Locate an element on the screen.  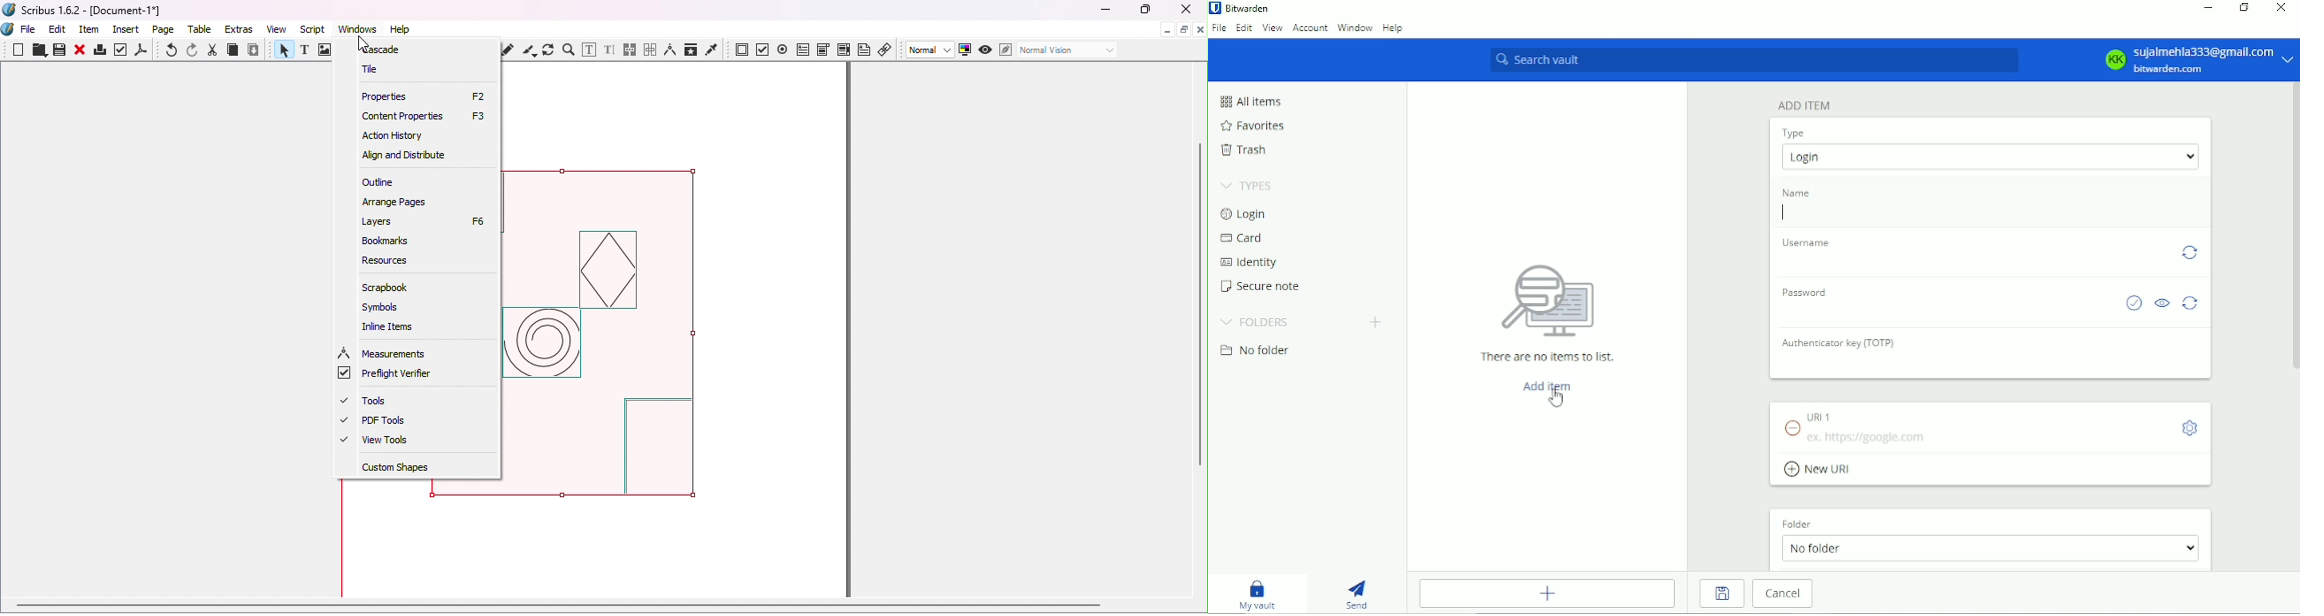
Toggle color management system is located at coordinates (966, 49).